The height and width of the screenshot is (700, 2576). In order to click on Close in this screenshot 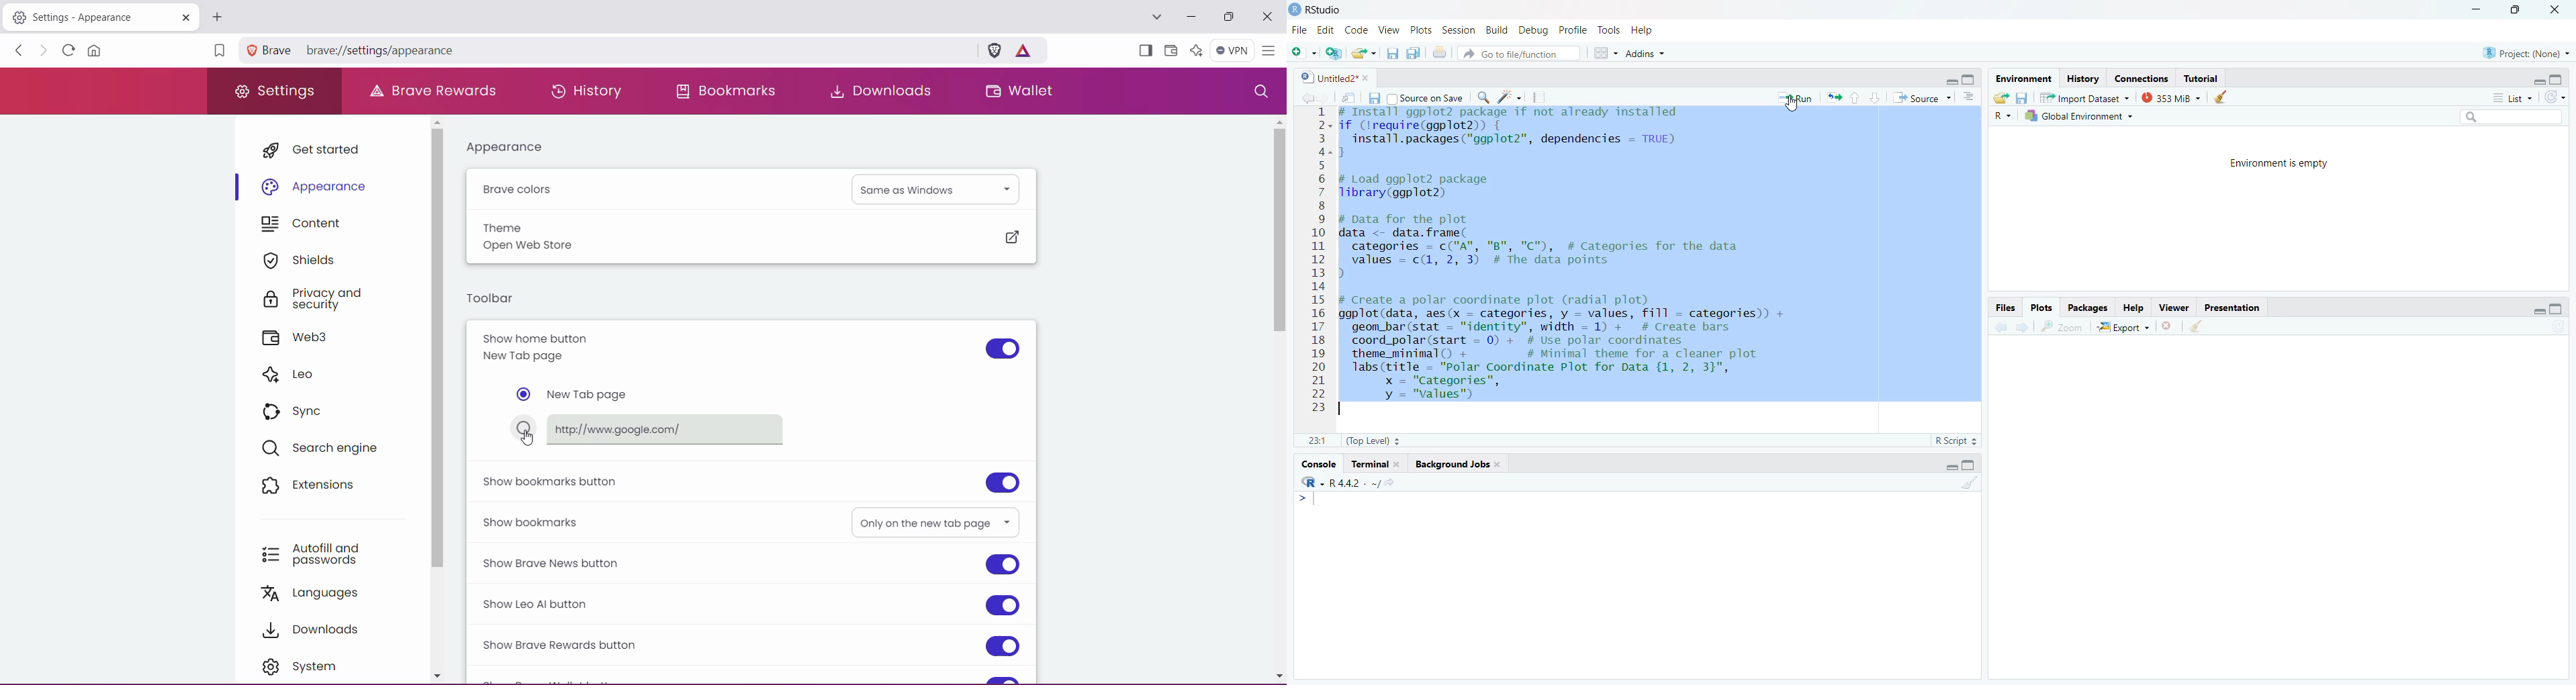, I will do `click(1267, 17)`.